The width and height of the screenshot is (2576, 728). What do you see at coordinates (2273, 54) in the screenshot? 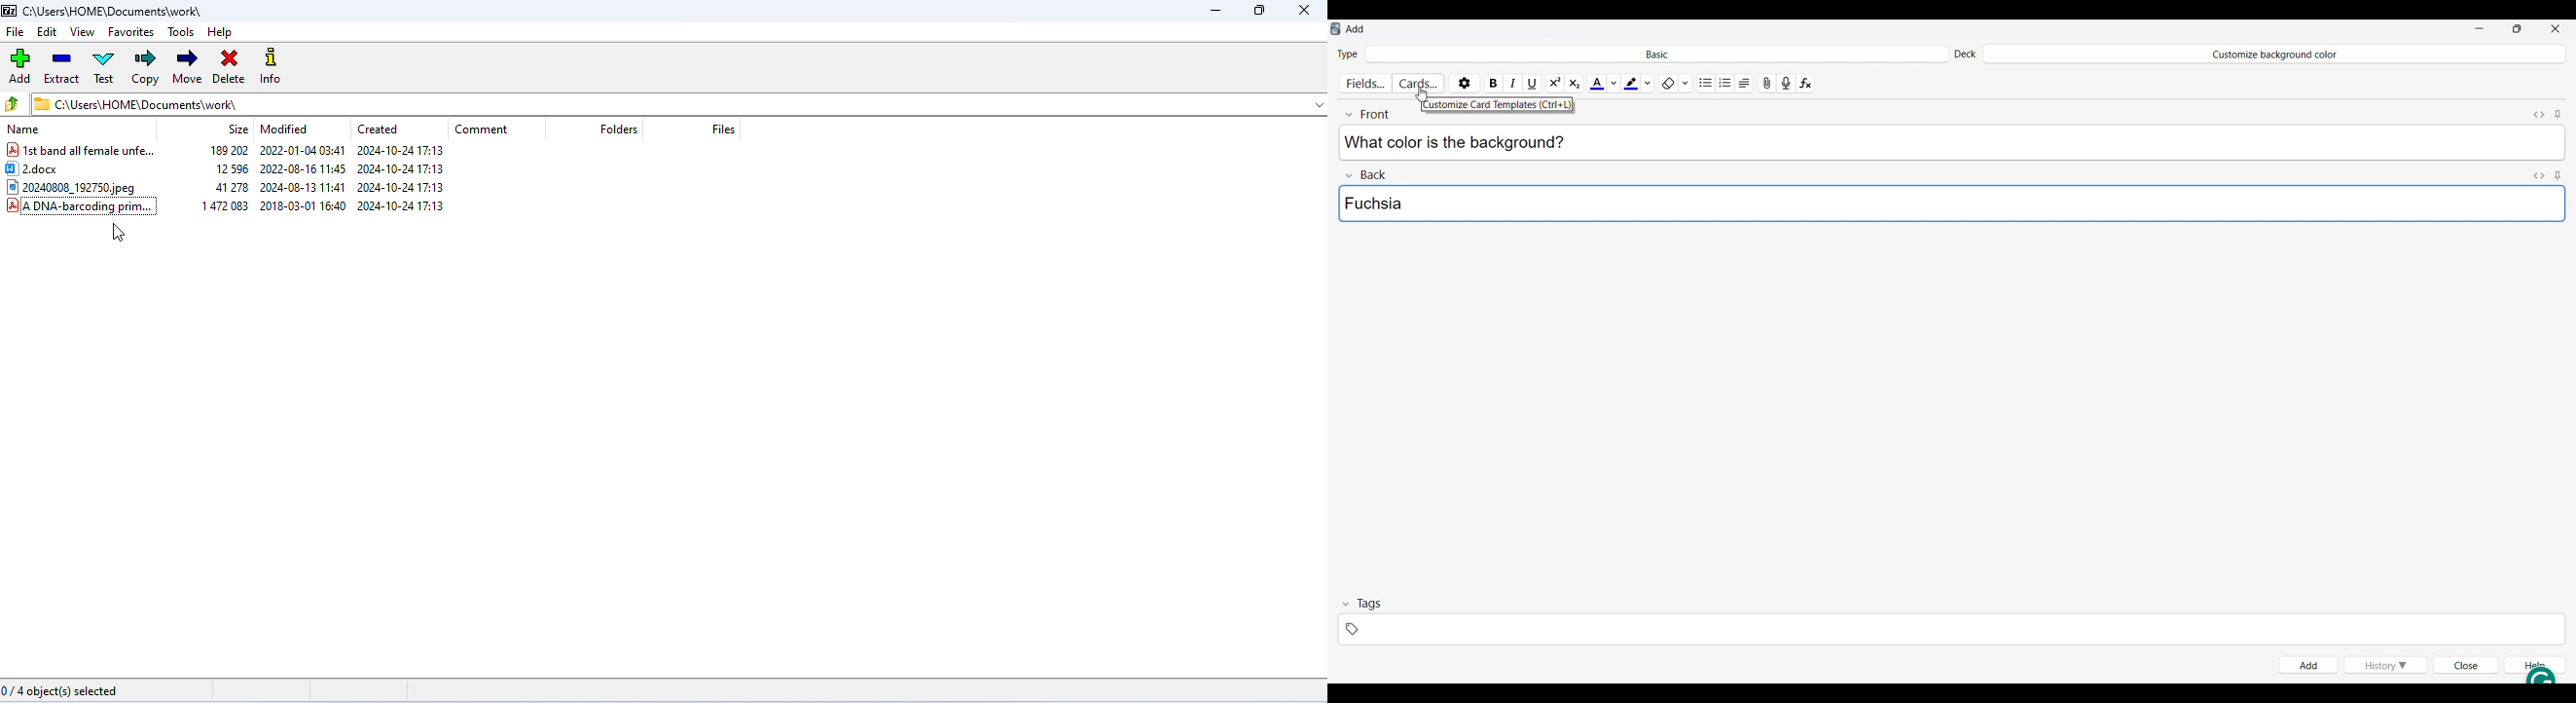
I see `Deck name changed` at bounding box center [2273, 54].